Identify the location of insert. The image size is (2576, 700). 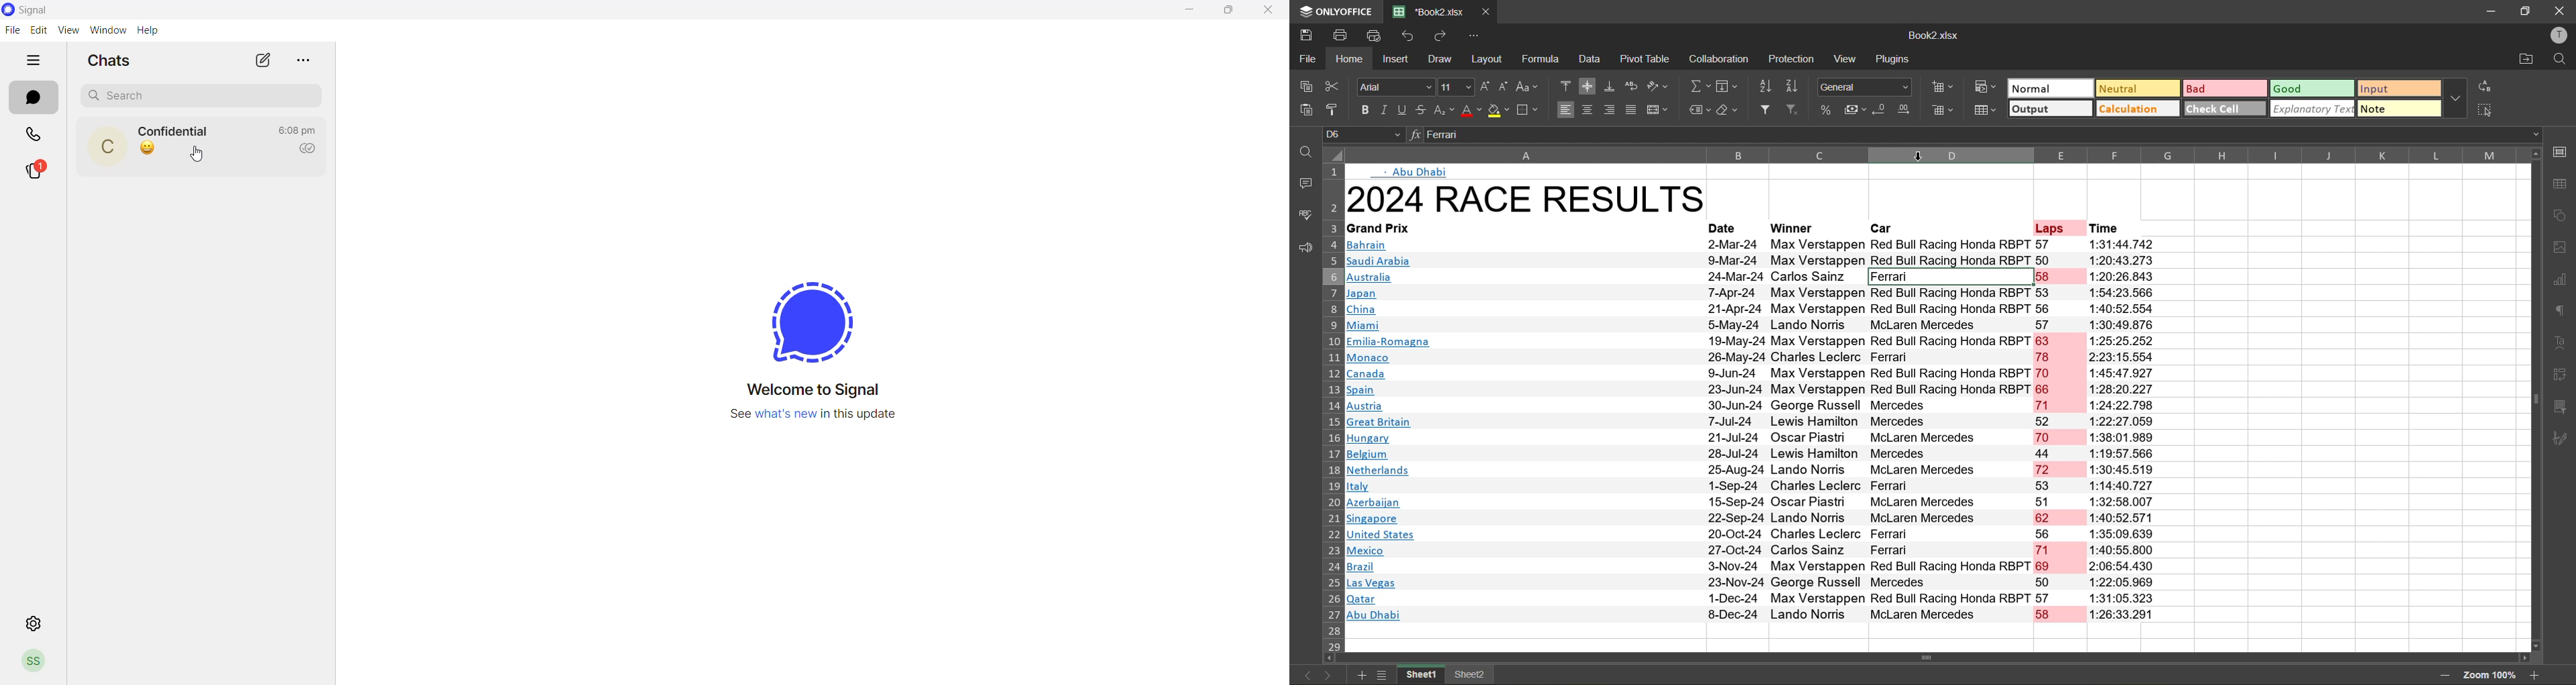
(1398, 60).